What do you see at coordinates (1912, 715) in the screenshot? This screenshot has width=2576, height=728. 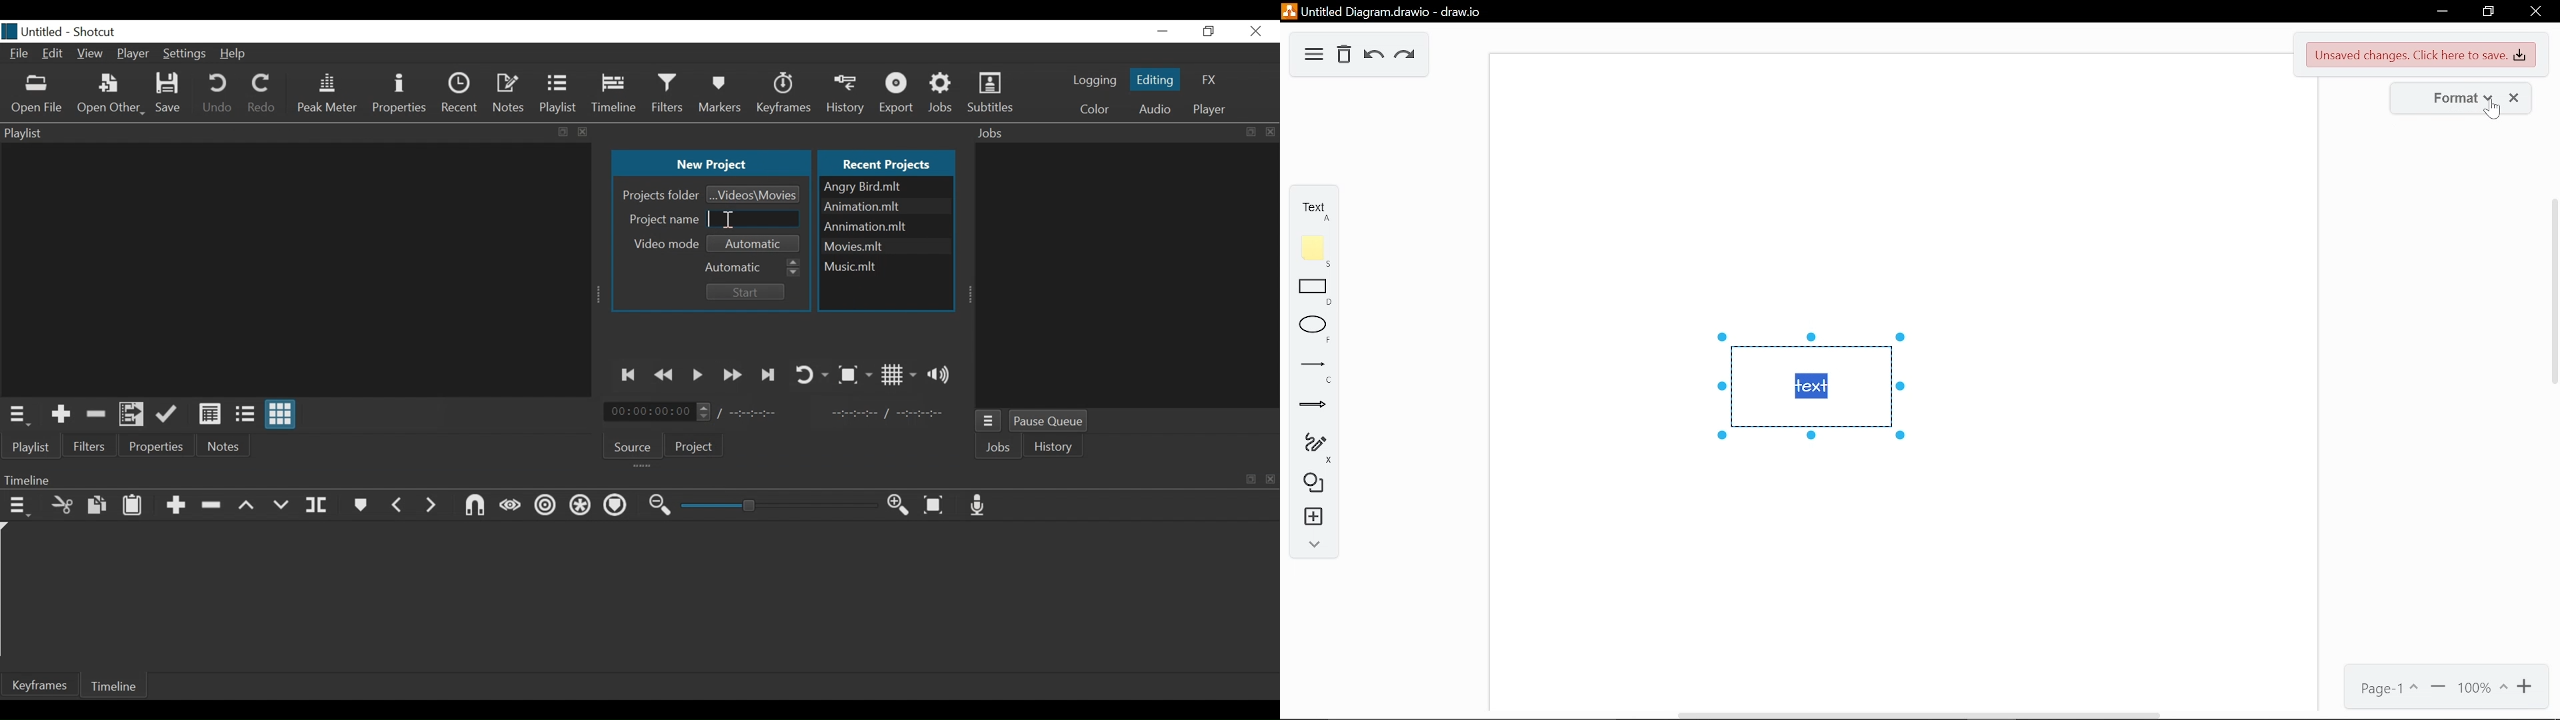 I see `horizontal scrollbar` at bounding box center [1912, 715].